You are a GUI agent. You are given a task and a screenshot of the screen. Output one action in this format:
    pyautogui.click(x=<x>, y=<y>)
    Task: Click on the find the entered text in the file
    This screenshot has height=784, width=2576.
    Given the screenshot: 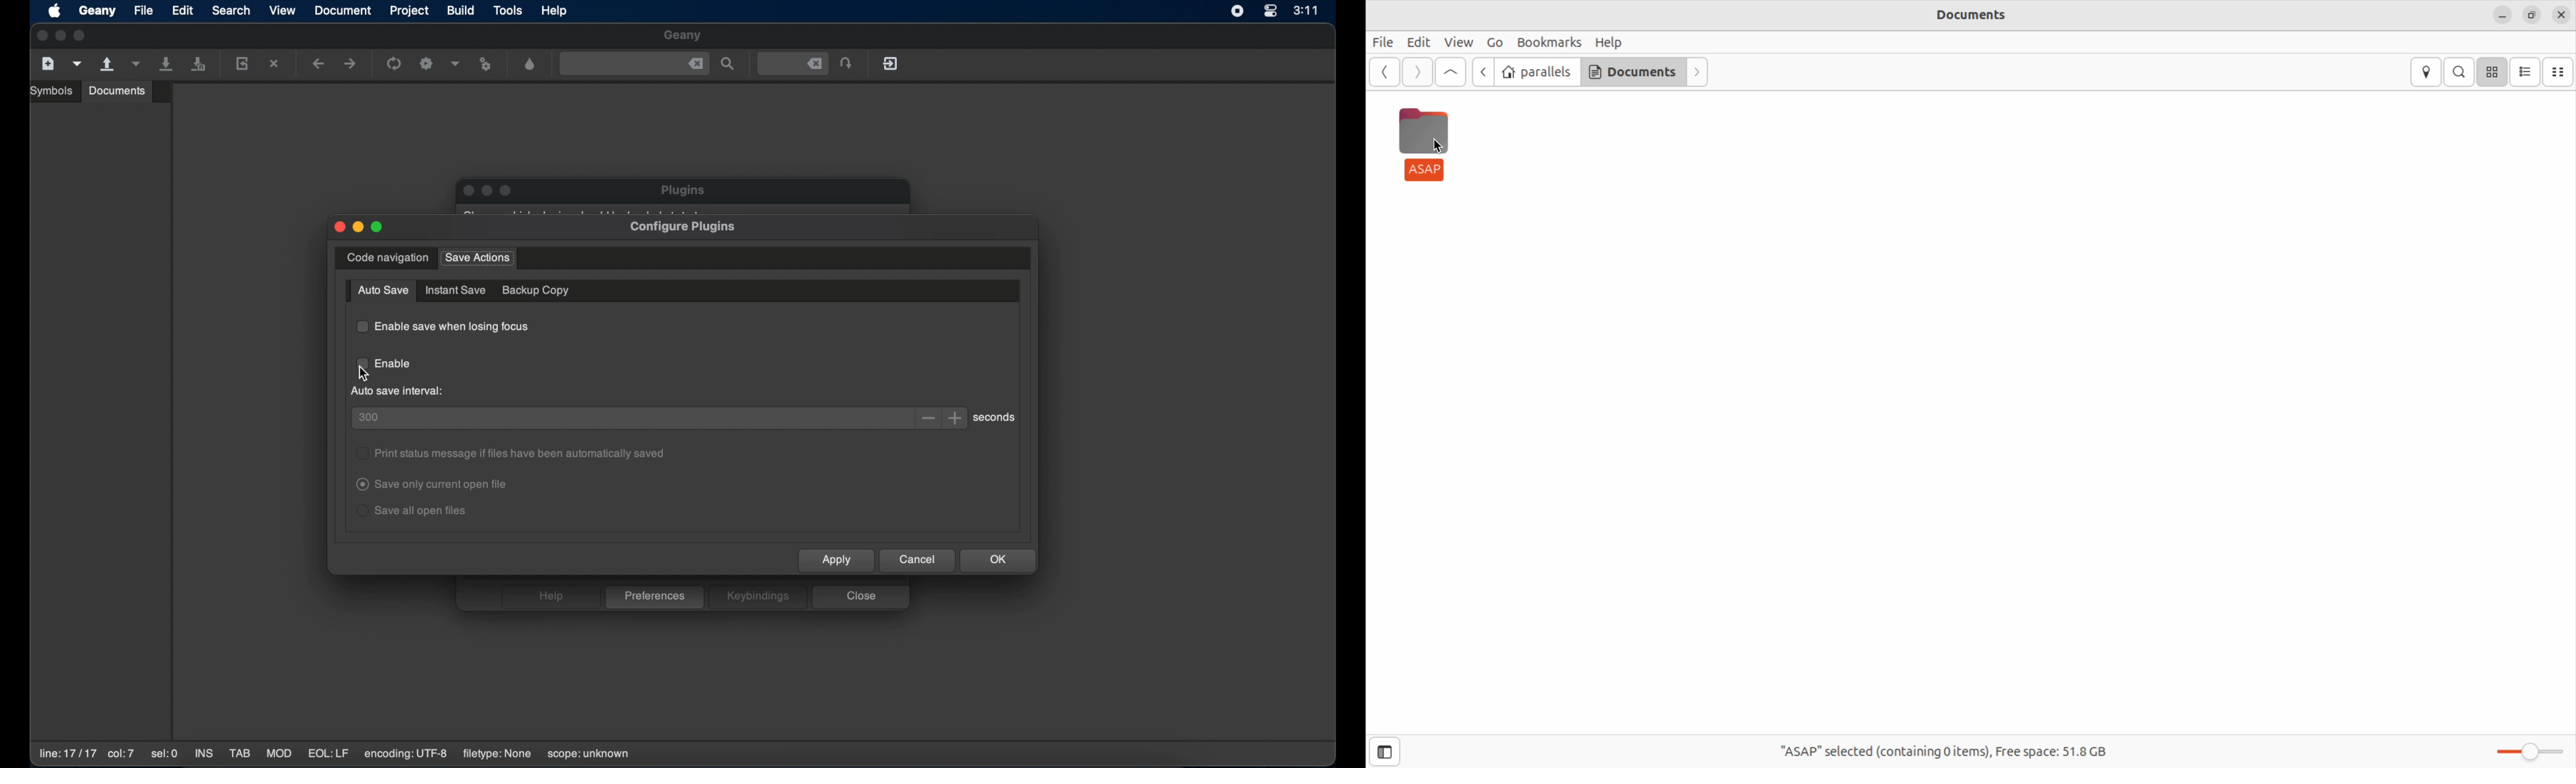 What is the action you would take?
    pyautogui.click(x=728, y=65)
    